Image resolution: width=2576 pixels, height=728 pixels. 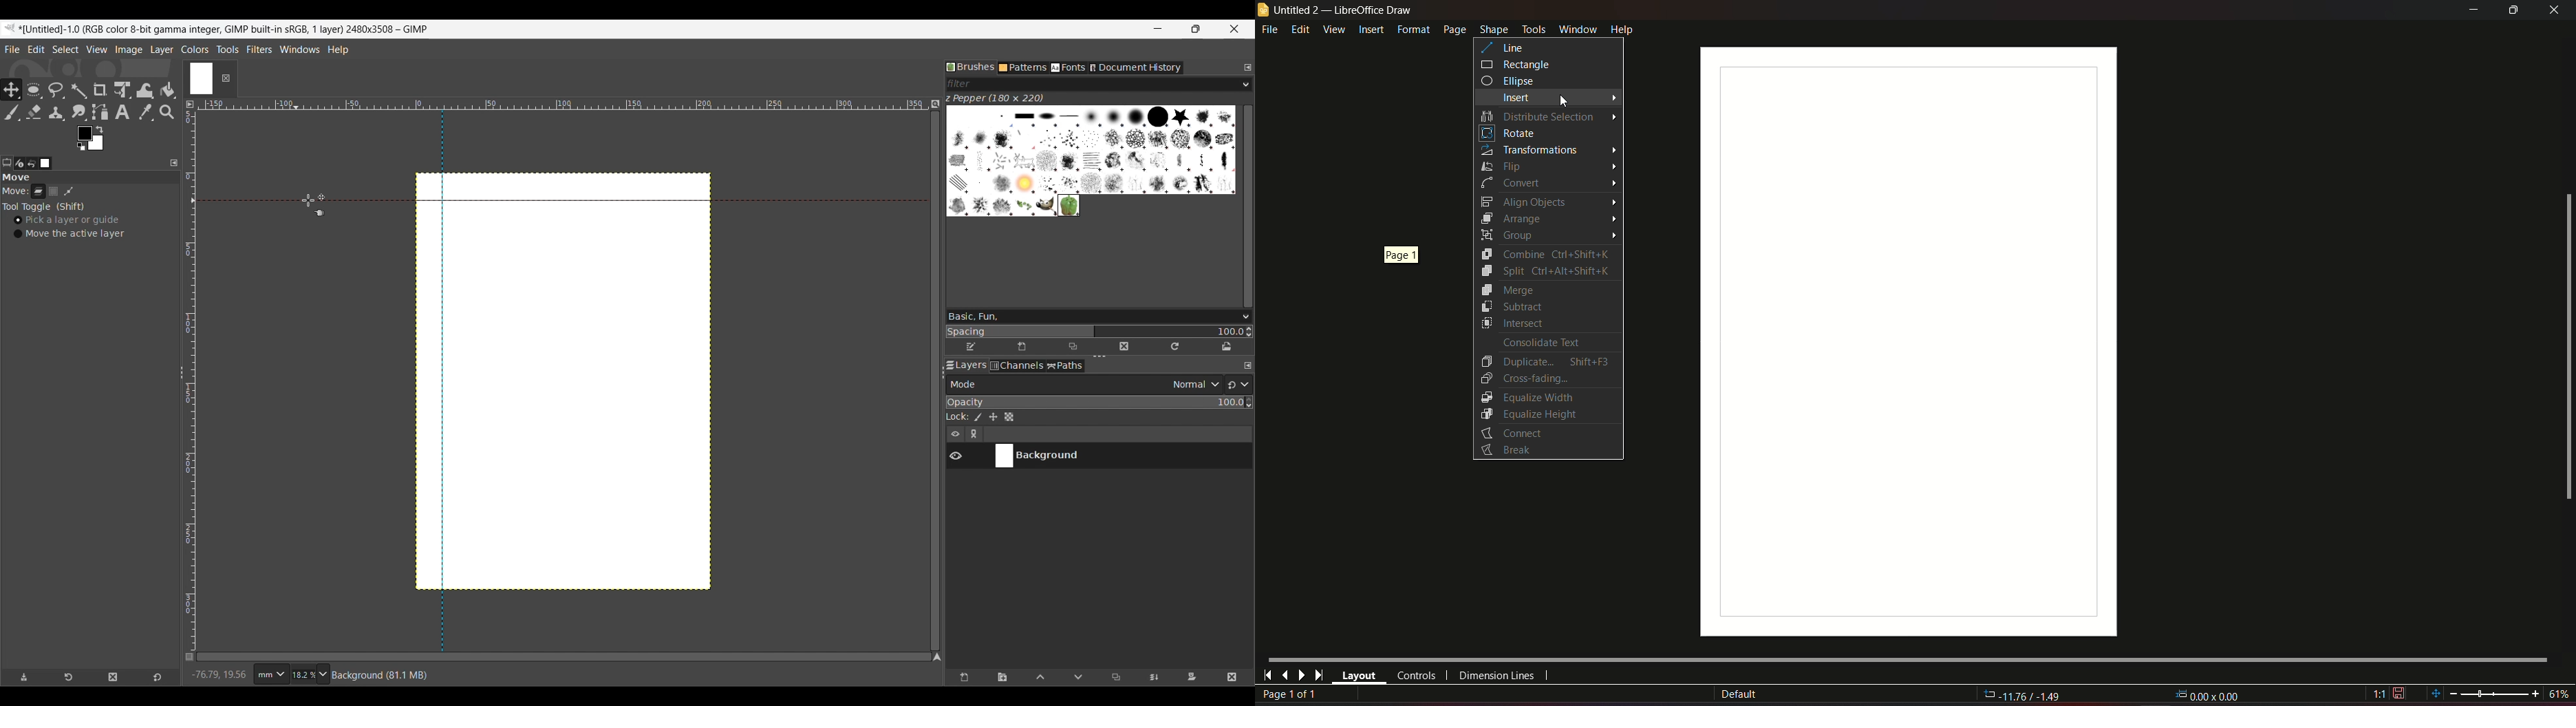 What do you see at coordinates (1511, 182) in the screenshot?
I see `Convert` at bounding box center [1511, 182].